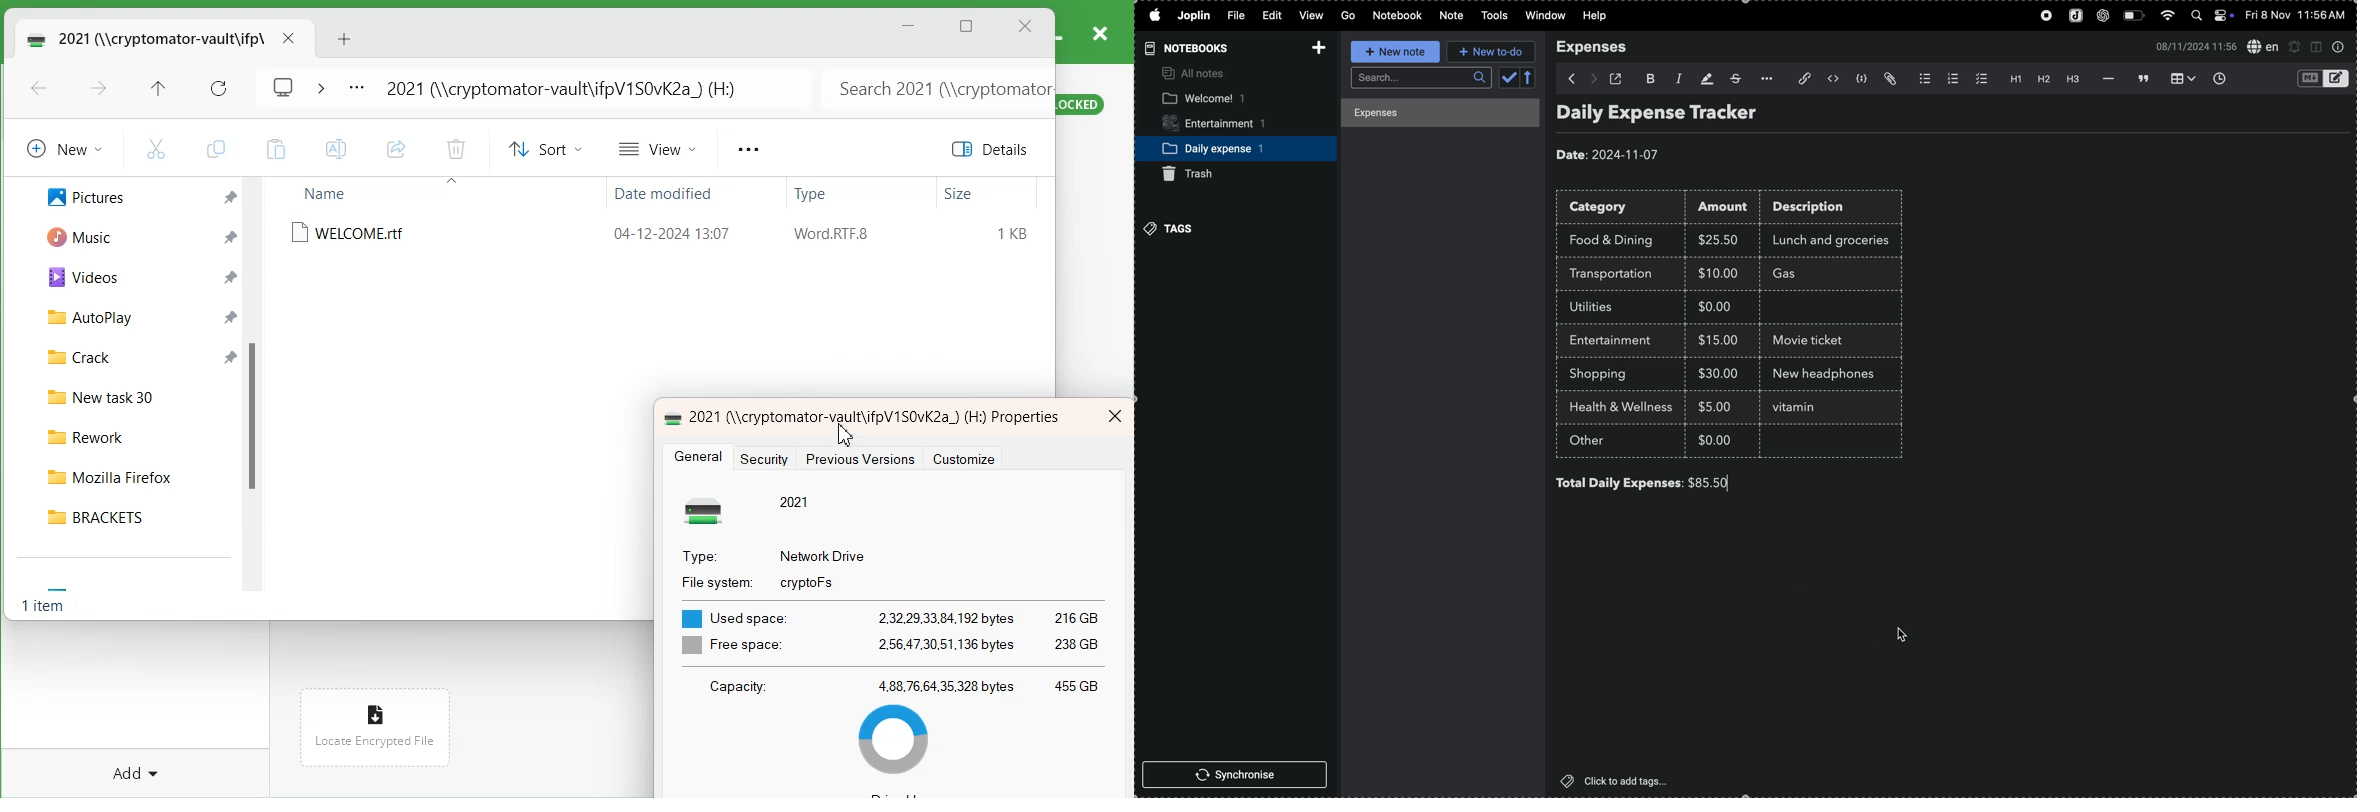 The height and width of the screenshot is (812, 2380). I want to click on strike through, so click(1735, 78).